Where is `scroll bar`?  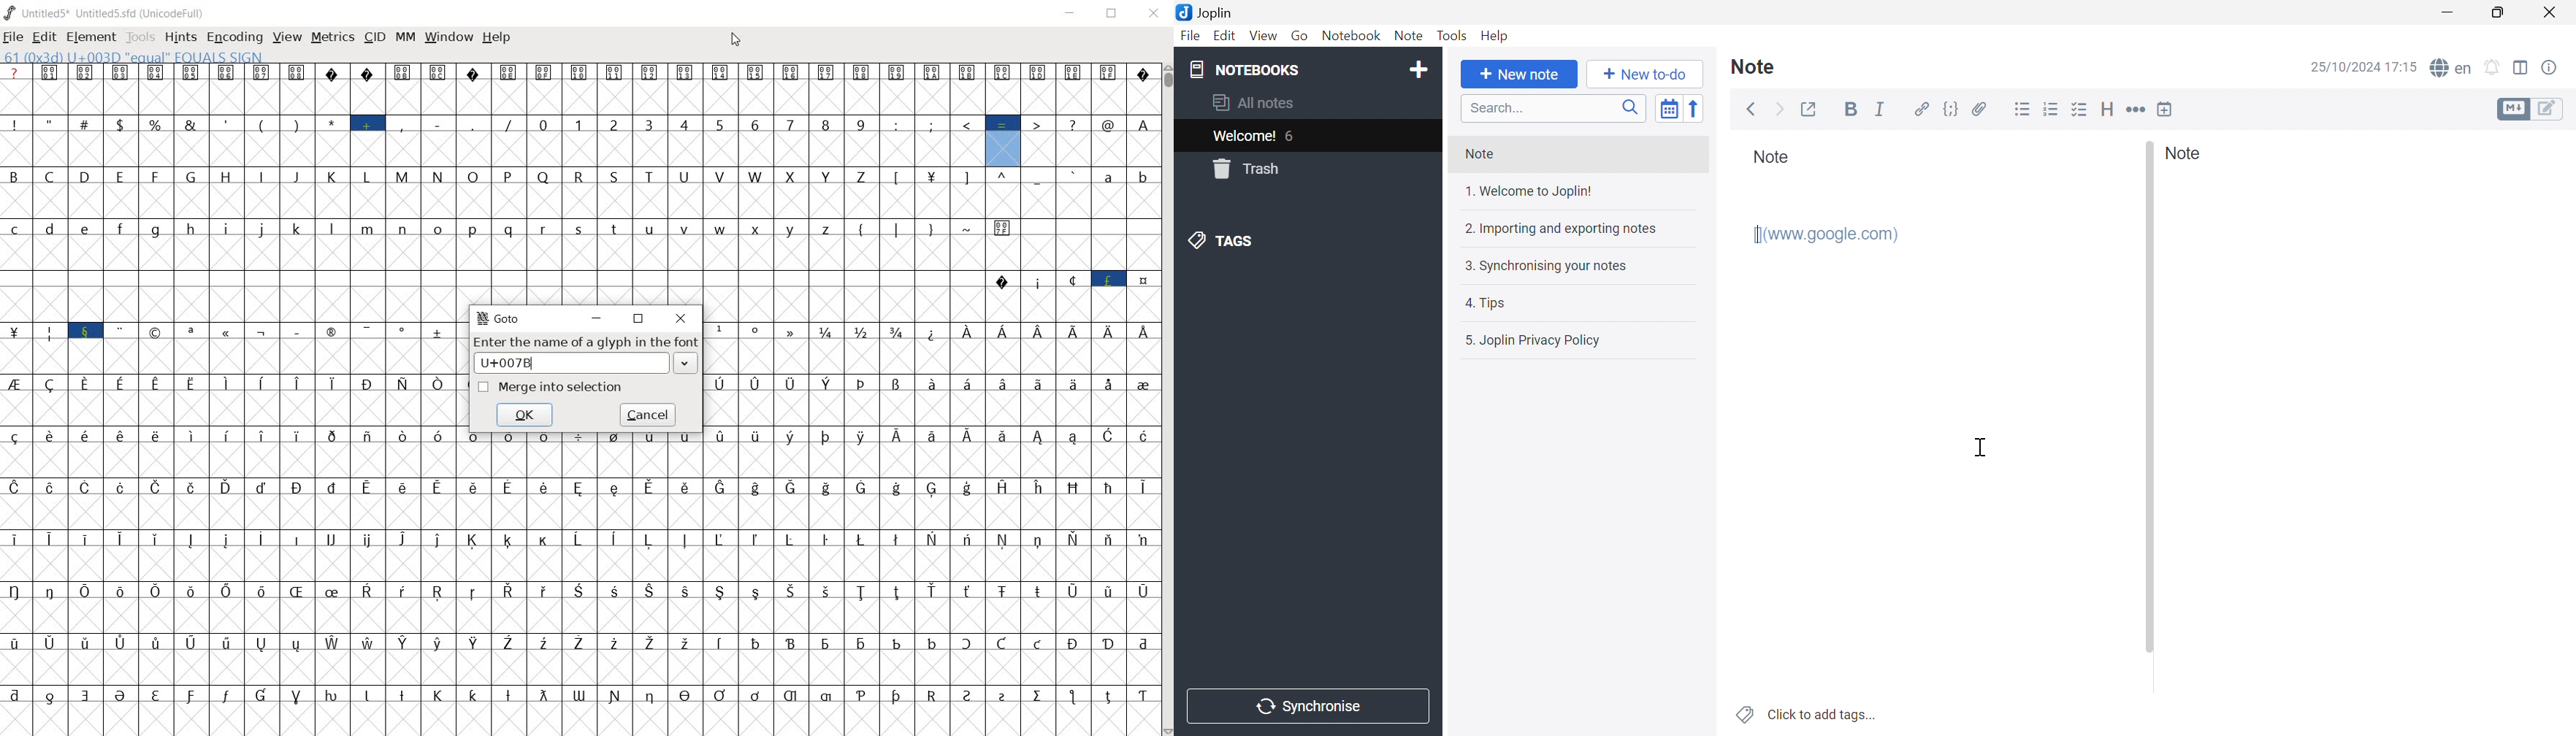
scroll bar is located at coordinates (2149, 397).